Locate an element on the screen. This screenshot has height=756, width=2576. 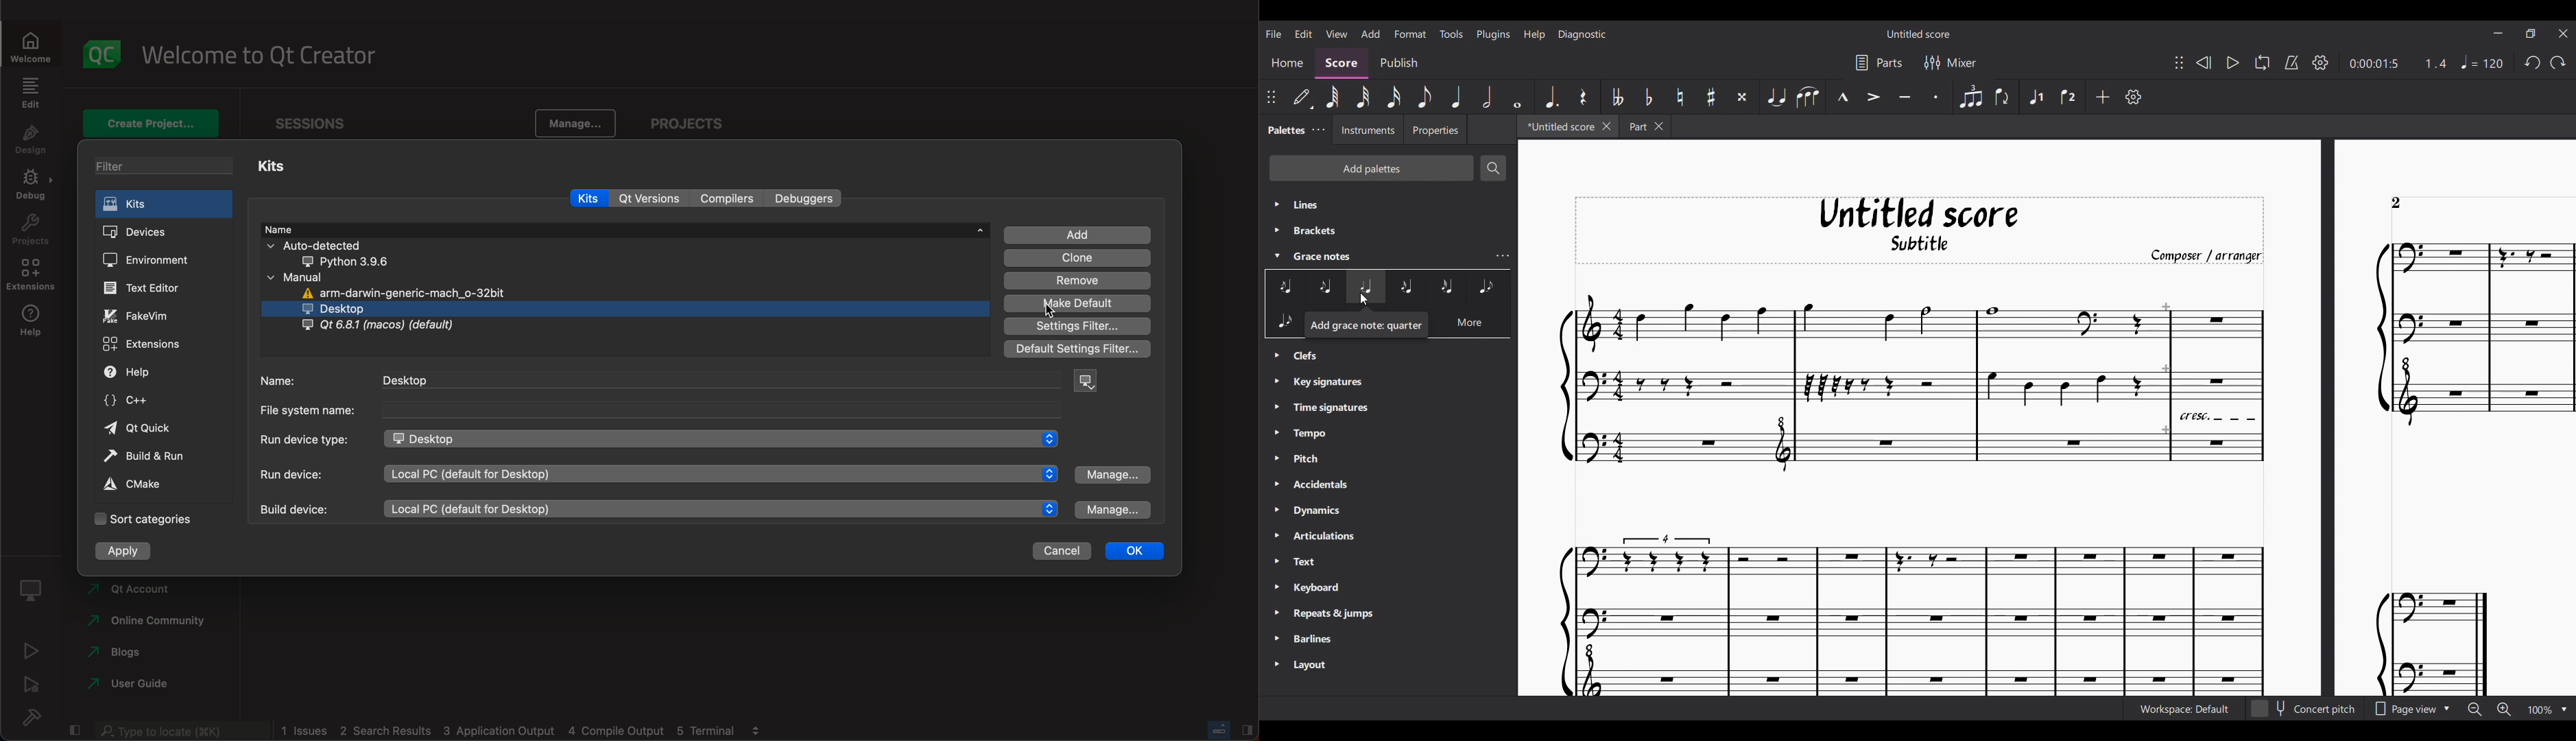
Customize toolbar is located at coordinates (2134, 97).